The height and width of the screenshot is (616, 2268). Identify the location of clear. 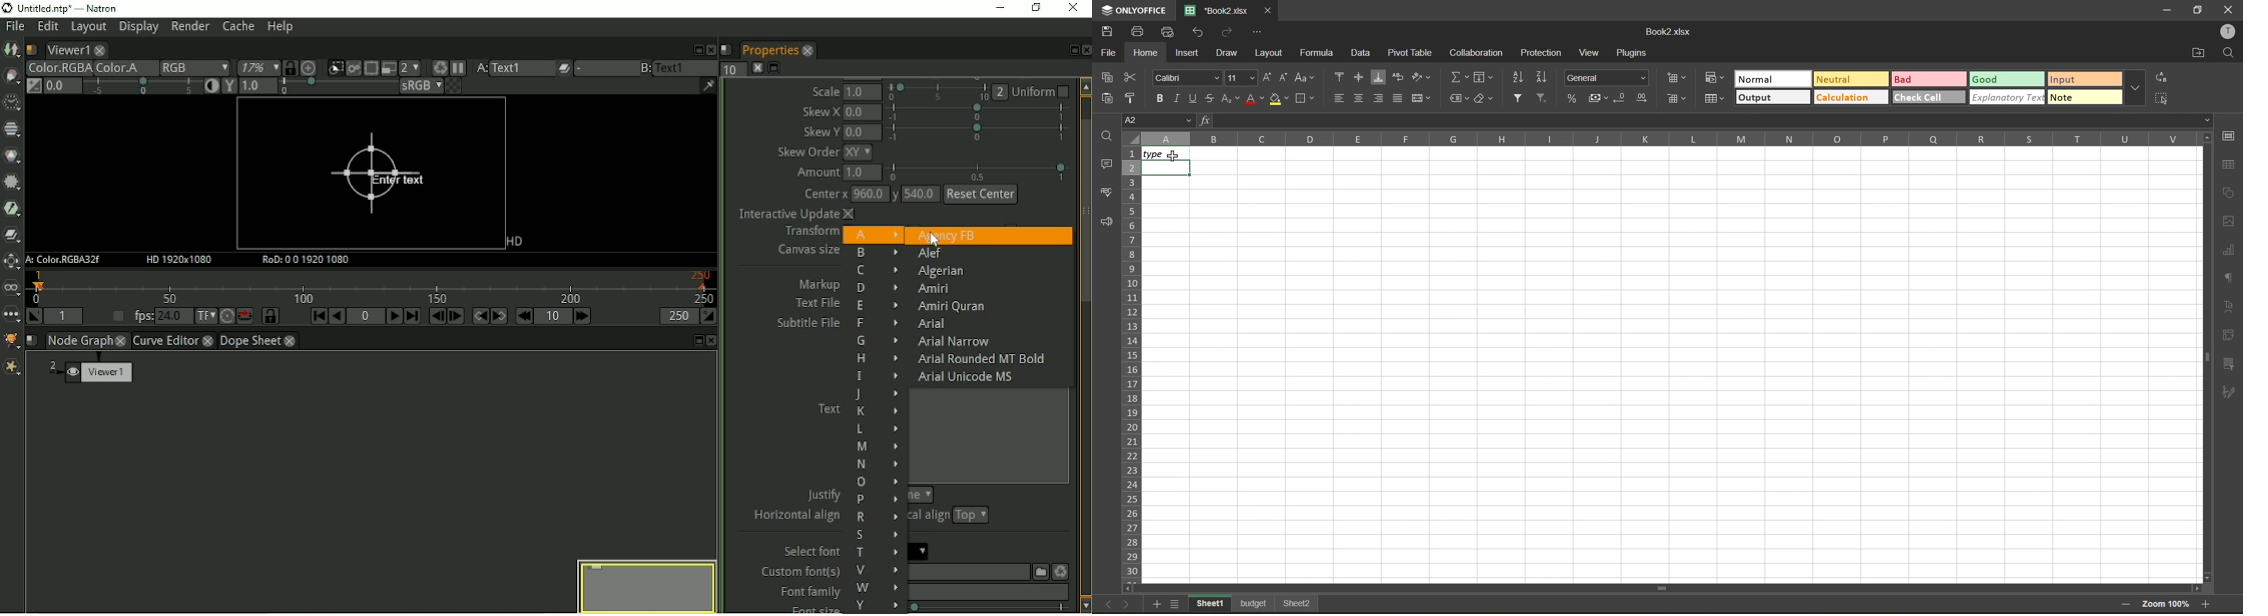
(1486, 99).